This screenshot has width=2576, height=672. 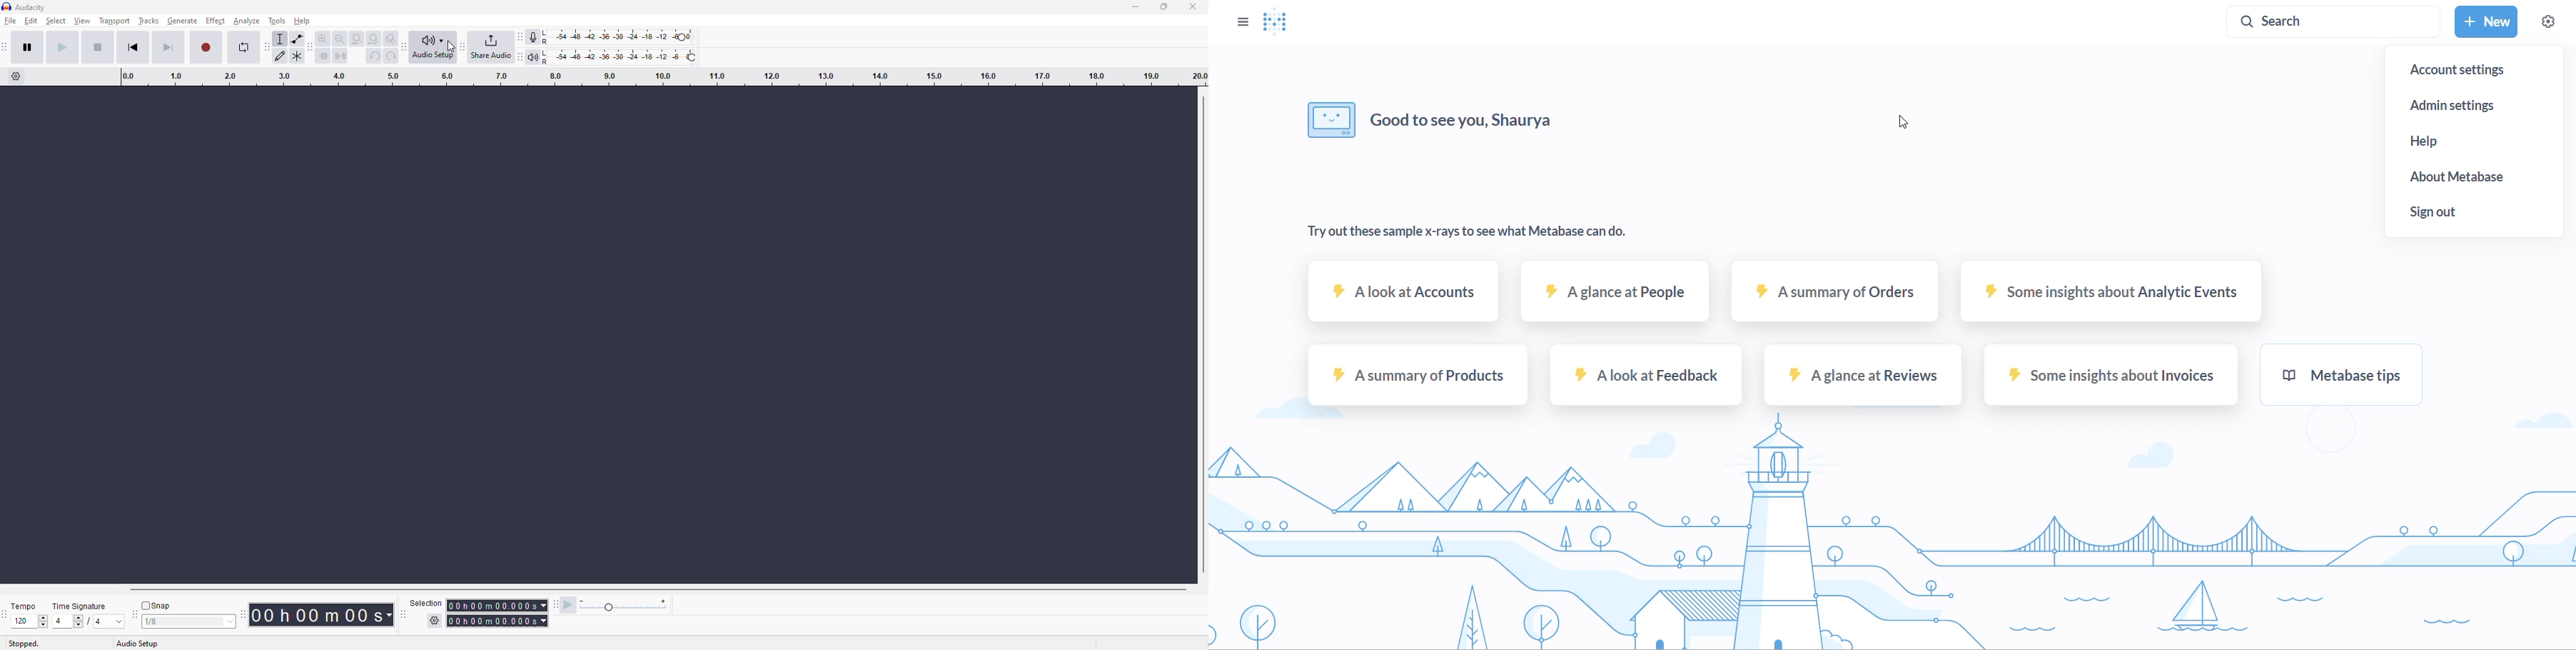 What do you see at coordinates (1165, 7) in the screenshot?
I see `maximize` at bounding box center [1165, 7].